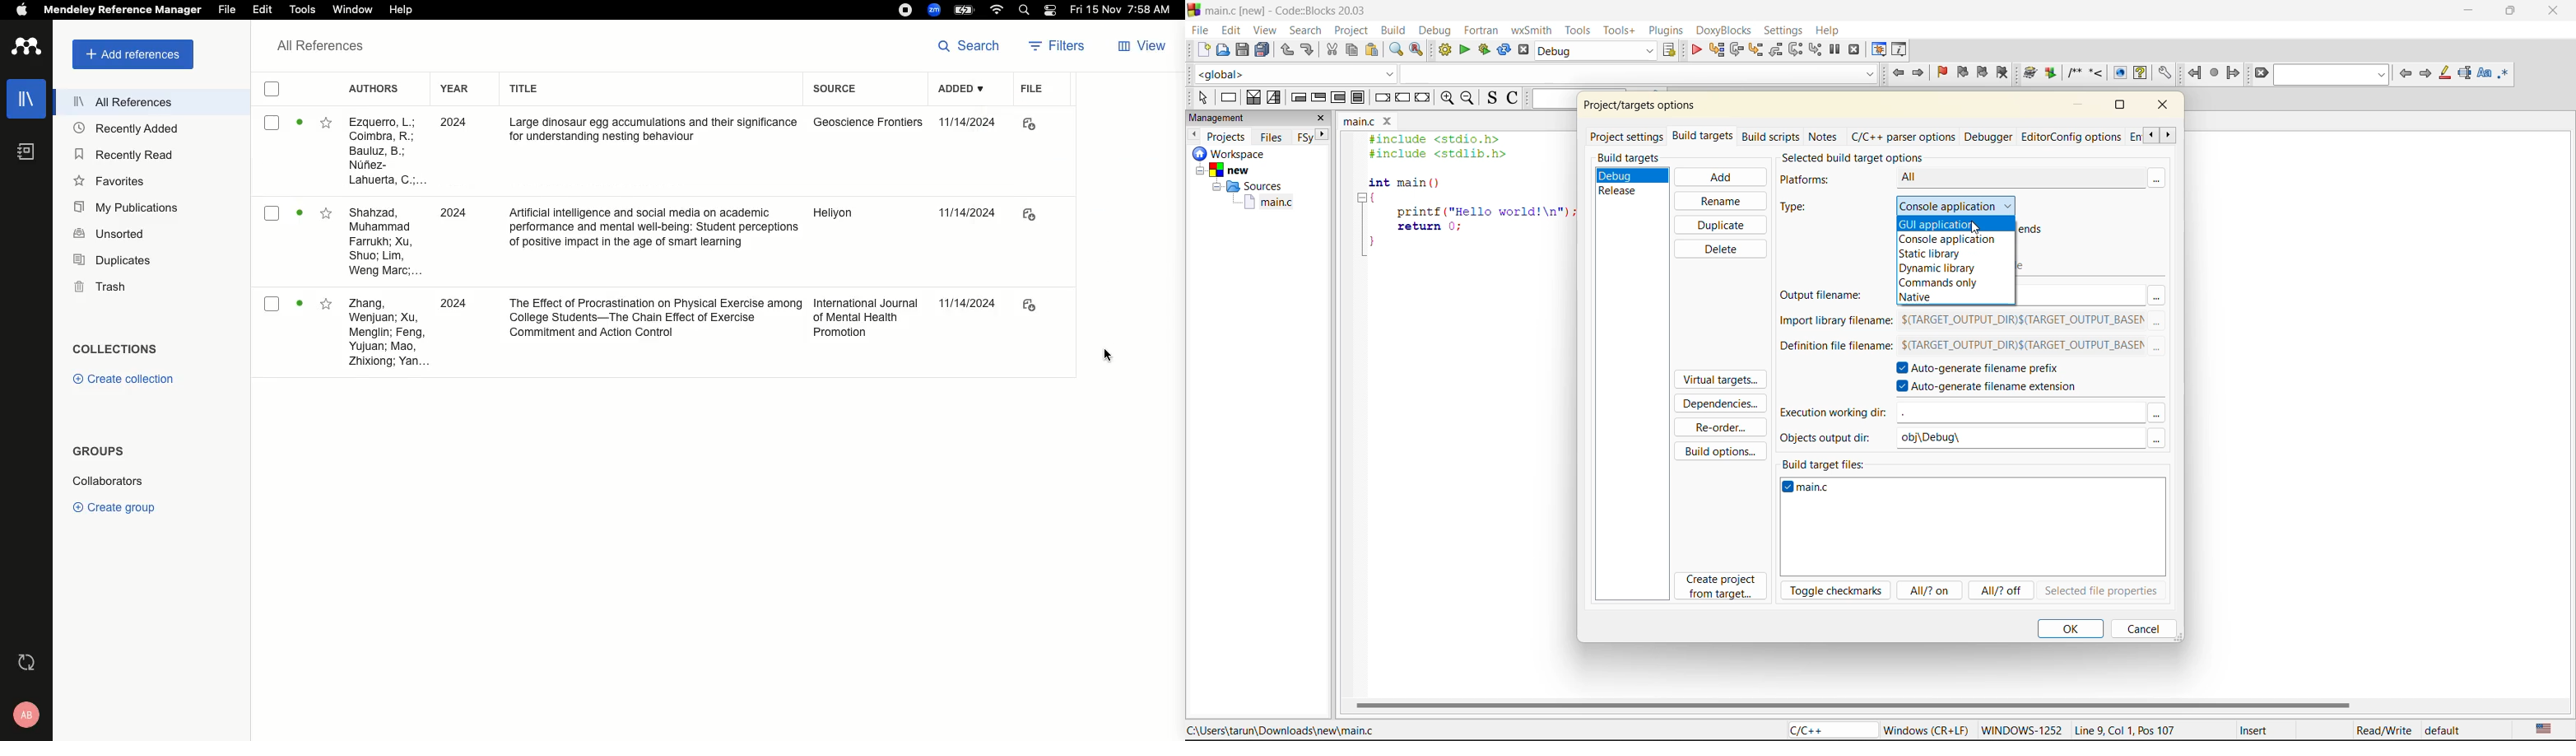 The height and width of the screenshot is (756, 2576). What do you see at coordinates (1202, 98) in the screenshot?
I see `select` at bounding box center [1202, 98].